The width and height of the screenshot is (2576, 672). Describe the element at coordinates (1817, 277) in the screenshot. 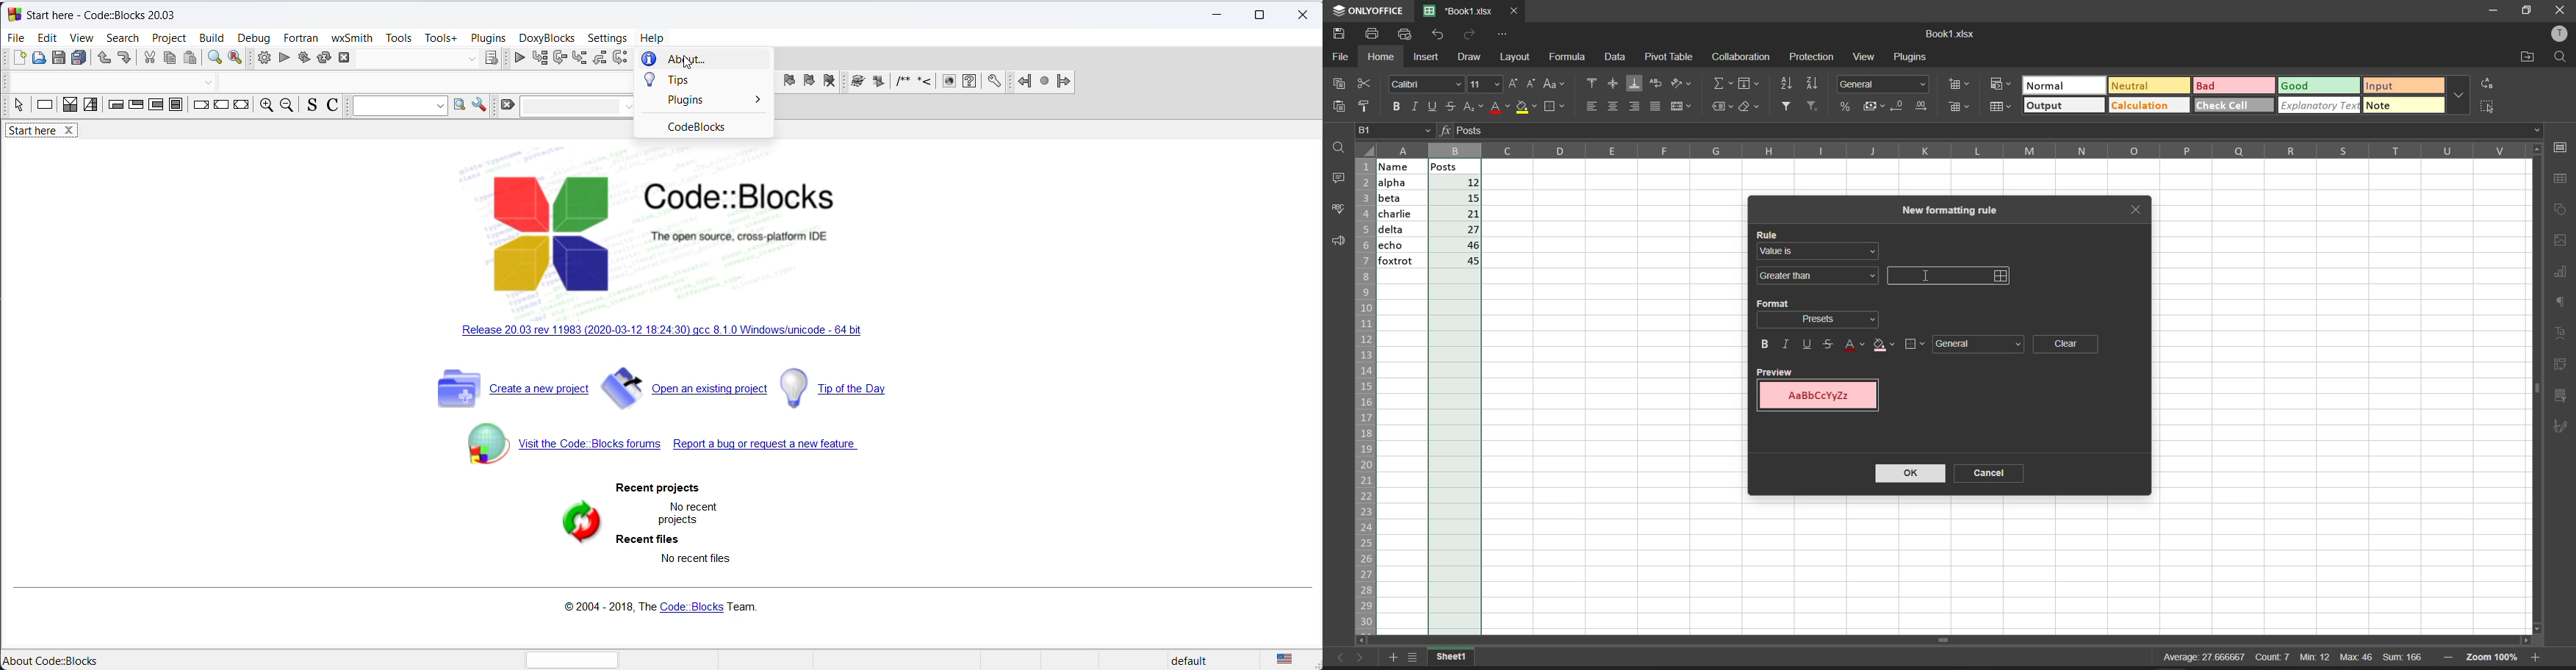

I see `greater than` at that location.